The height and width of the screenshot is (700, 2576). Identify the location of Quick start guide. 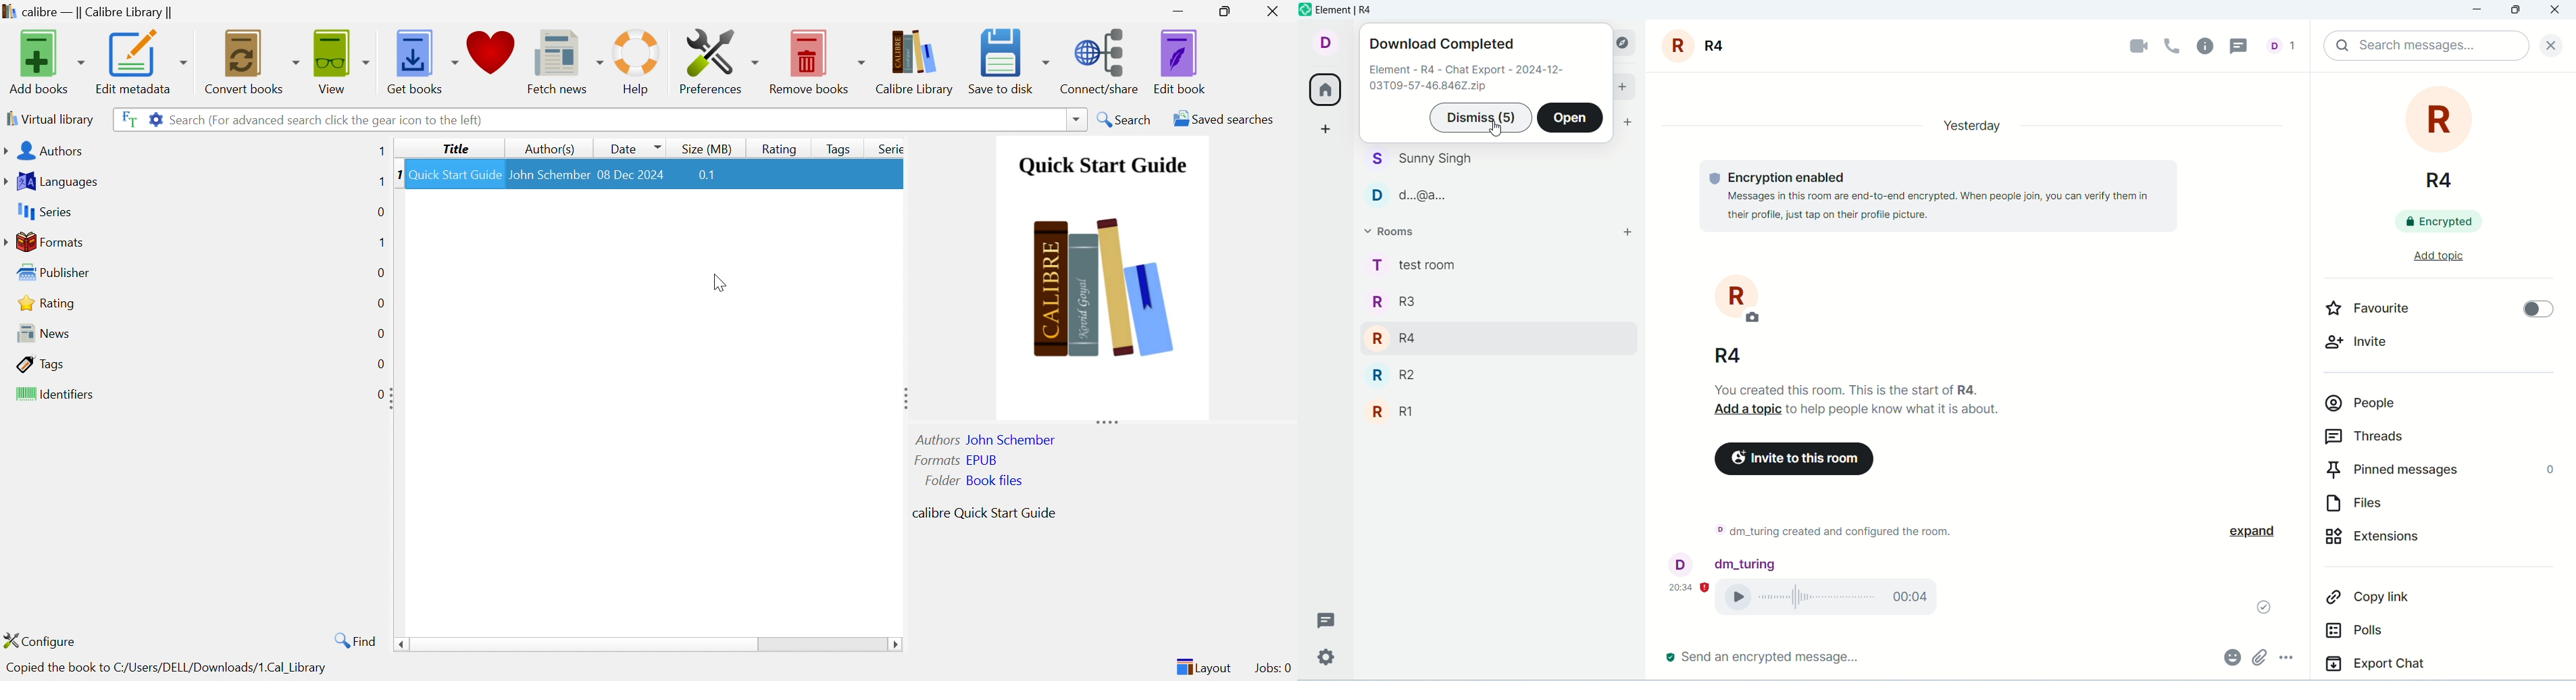
(1102, 166).